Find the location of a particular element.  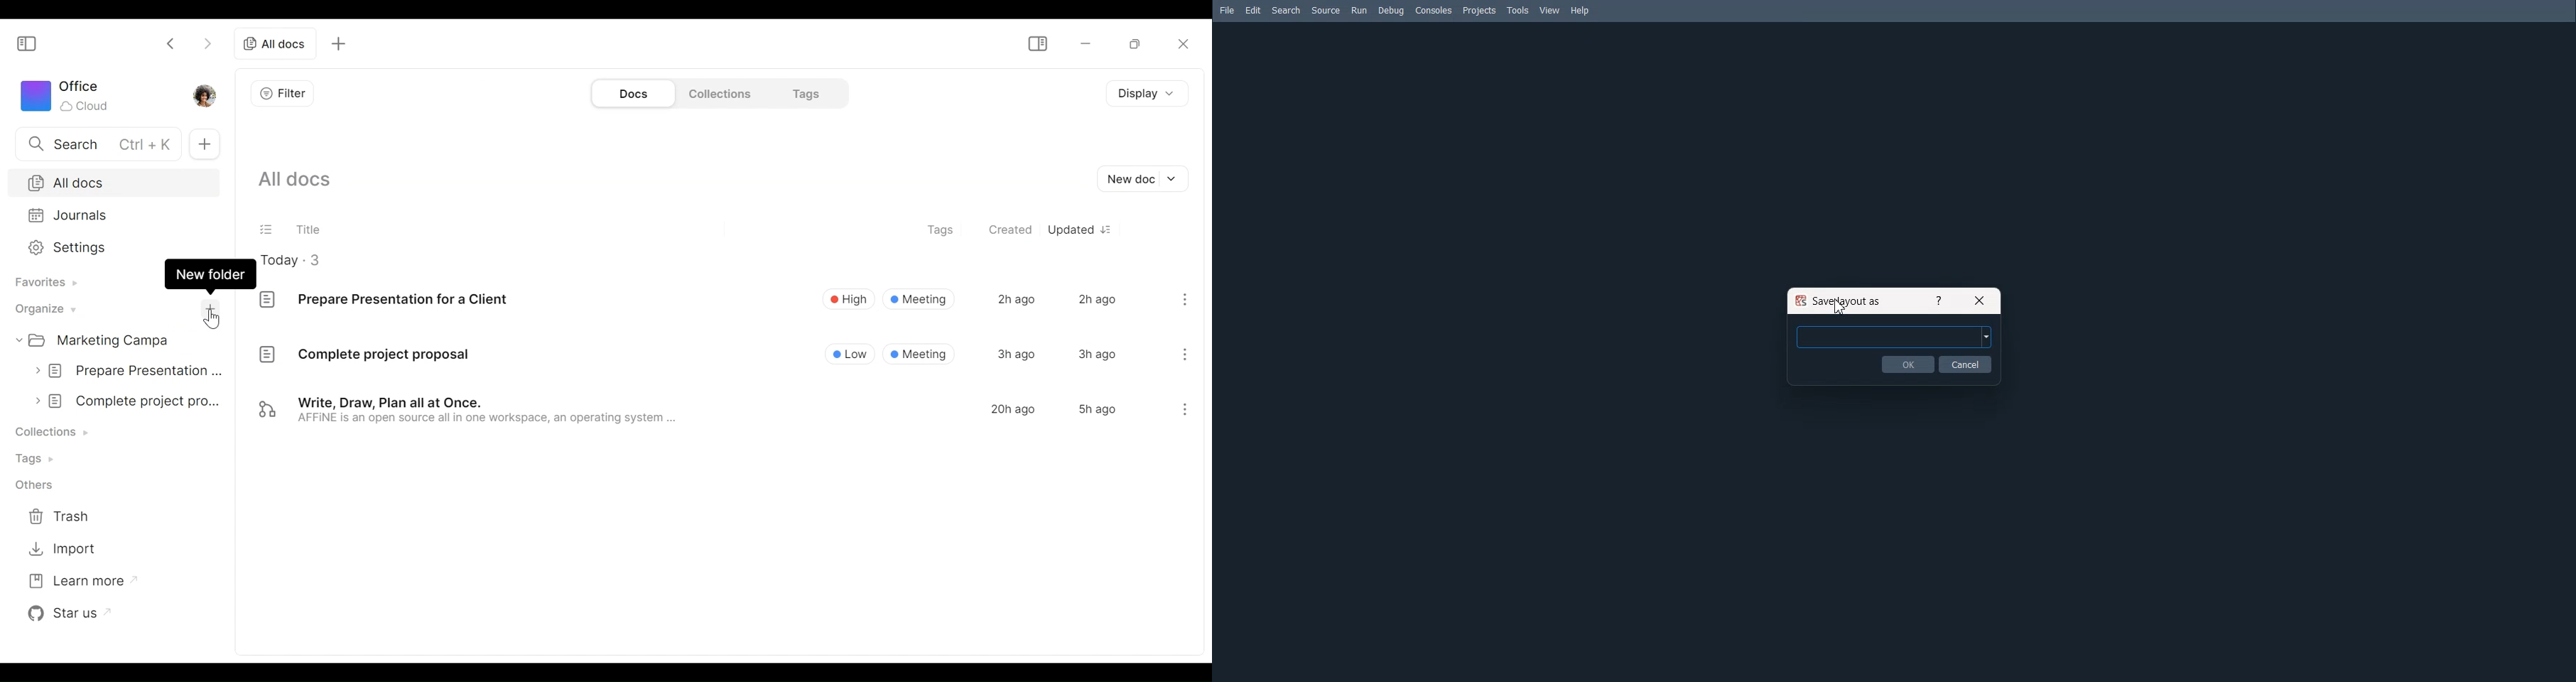

View is located at coordinates (1550, 10).